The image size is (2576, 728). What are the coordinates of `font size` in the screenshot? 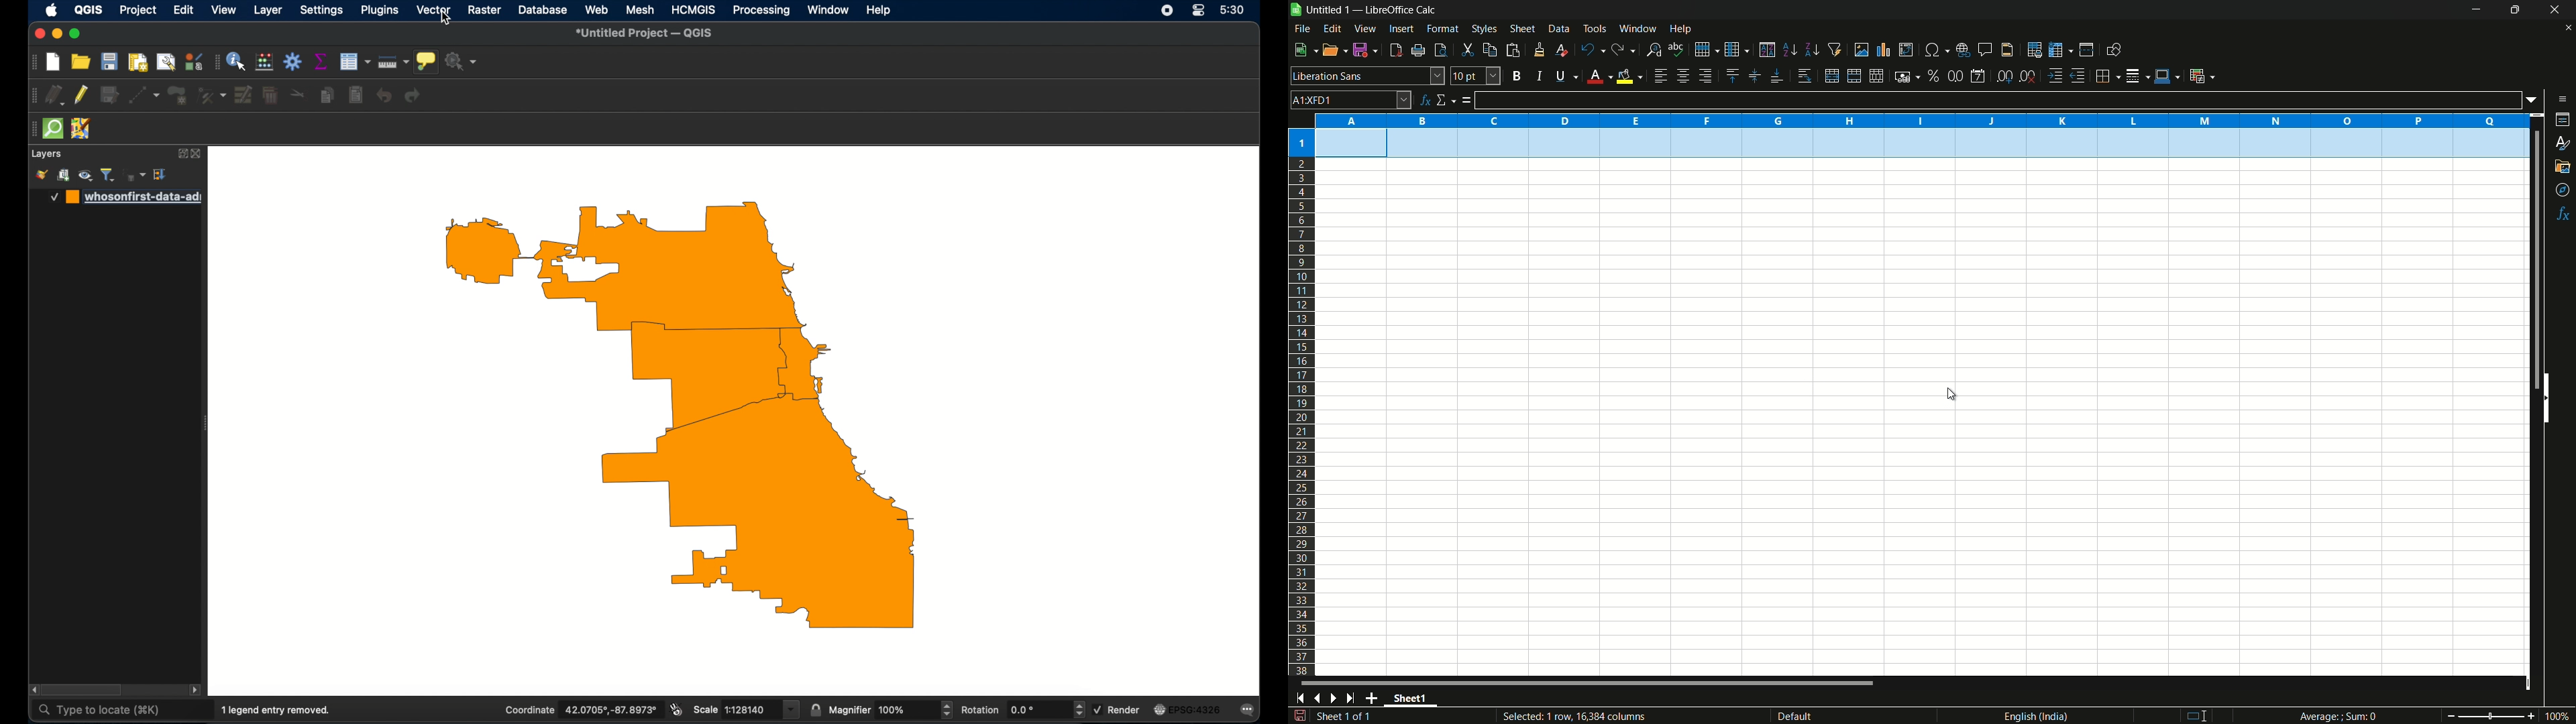 It's located at (1476, 76).